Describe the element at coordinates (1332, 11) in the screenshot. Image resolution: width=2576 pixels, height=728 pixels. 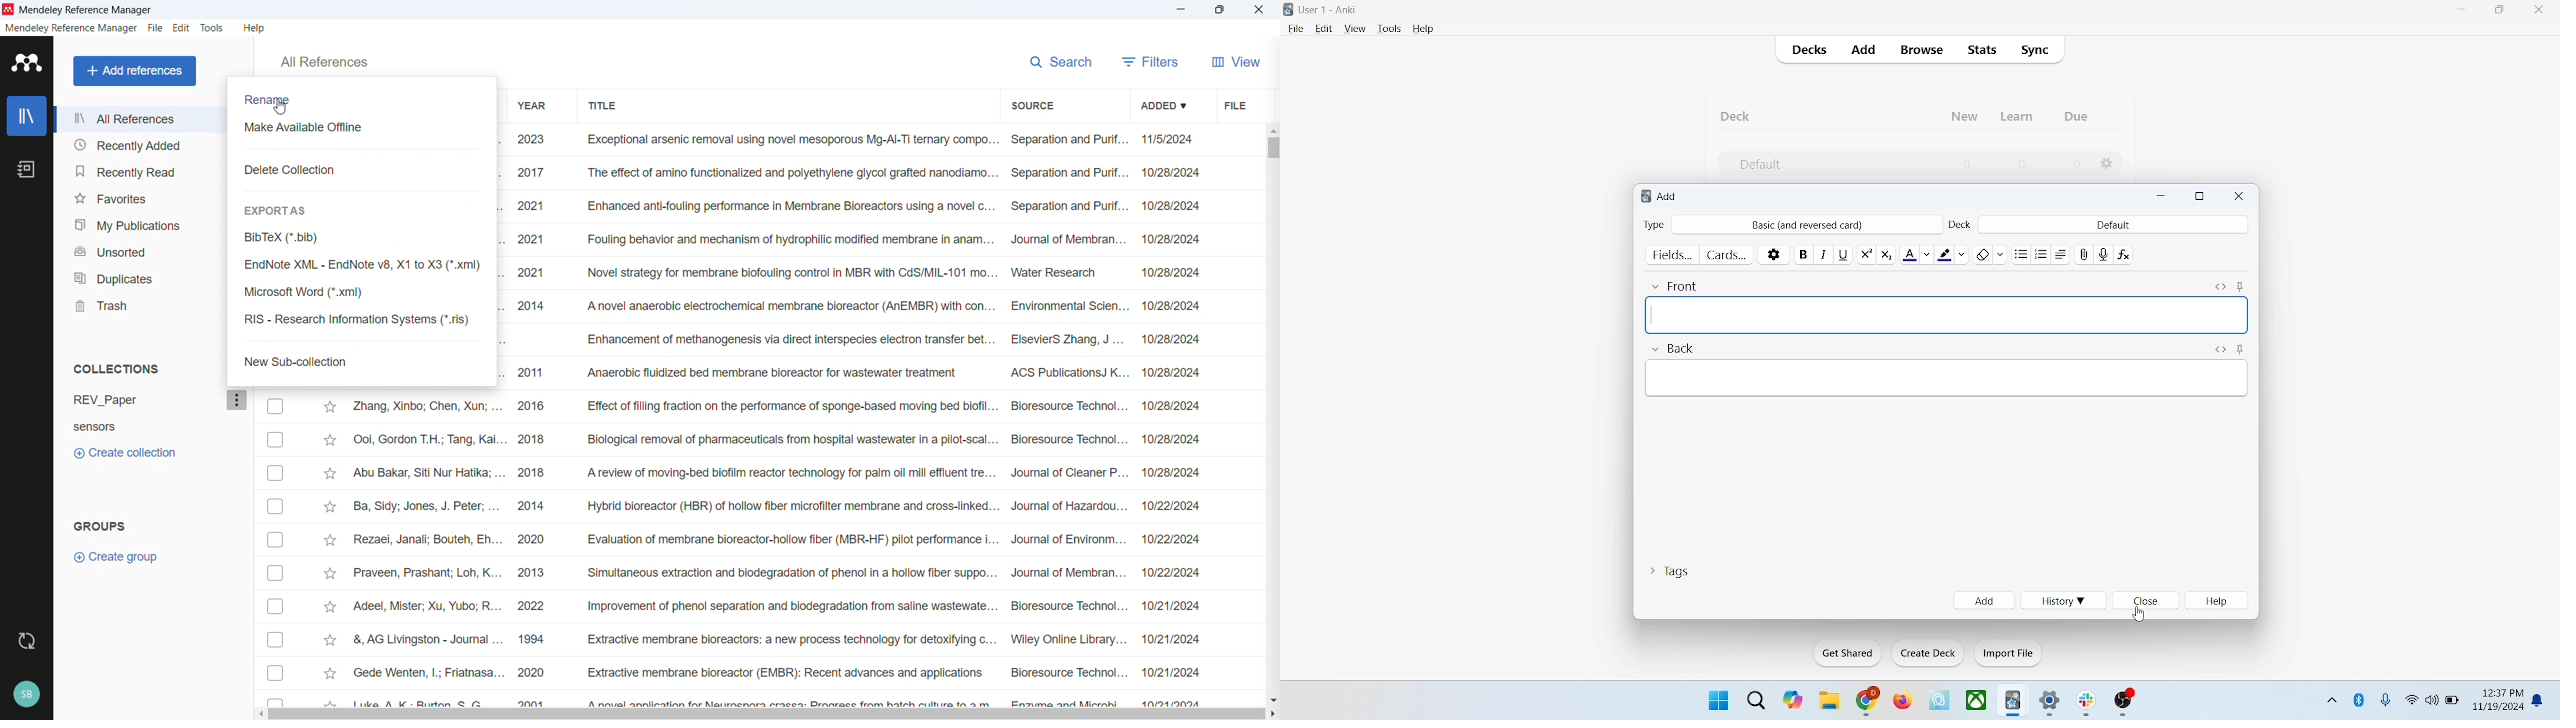
I see `User-1 Anki` at that location.